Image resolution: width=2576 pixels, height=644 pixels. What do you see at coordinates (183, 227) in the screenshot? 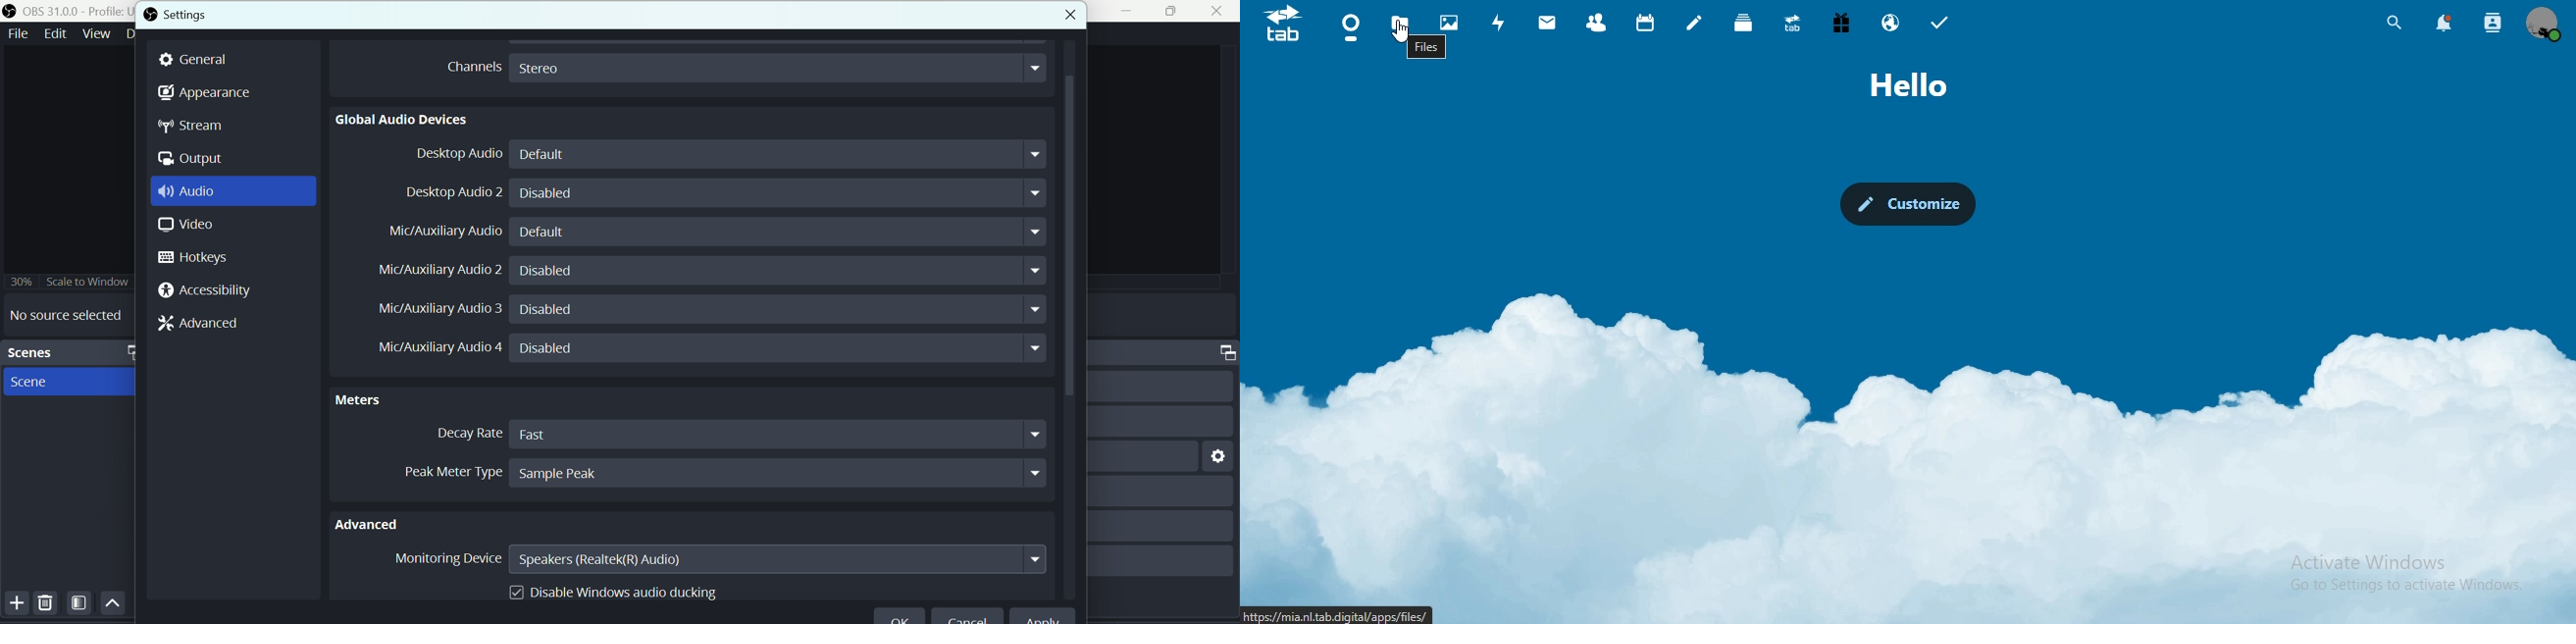
I see `Video` at bounding box center [183, 227].